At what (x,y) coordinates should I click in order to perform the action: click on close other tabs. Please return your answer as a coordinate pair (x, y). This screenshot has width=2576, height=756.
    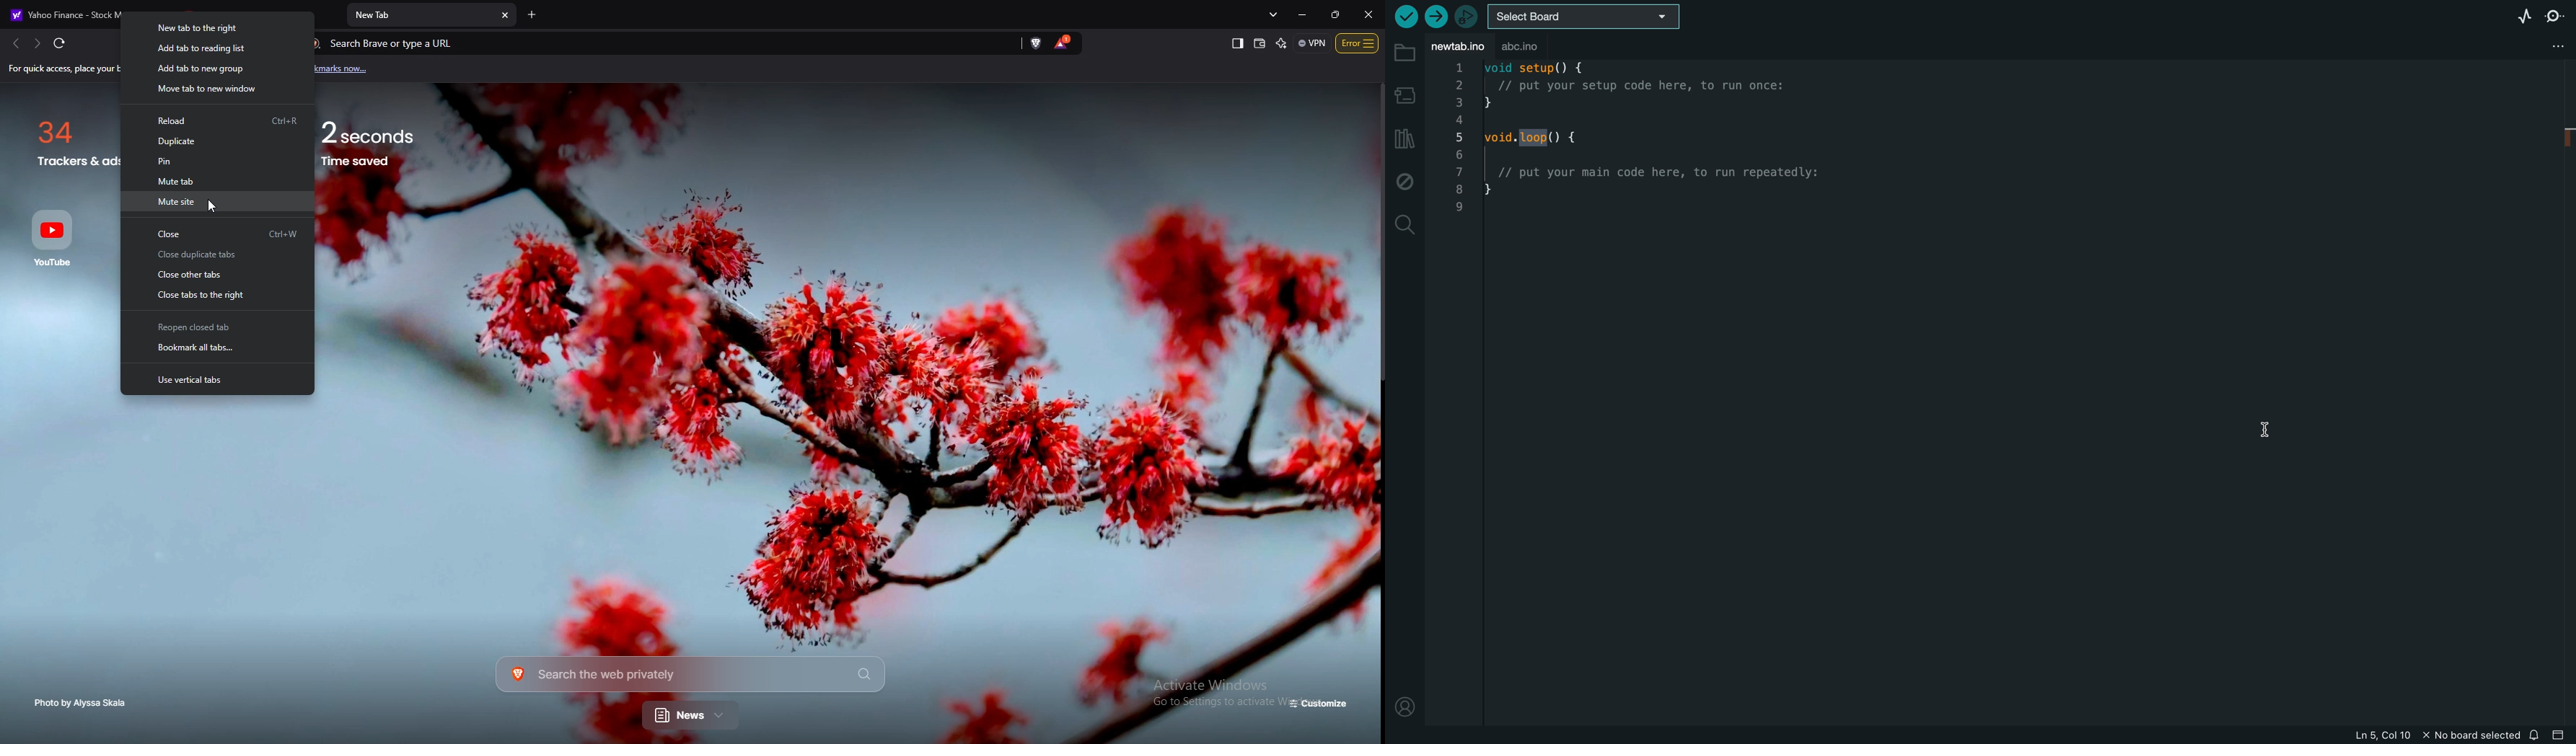
    Looking at the image, I should click on (215, 275).